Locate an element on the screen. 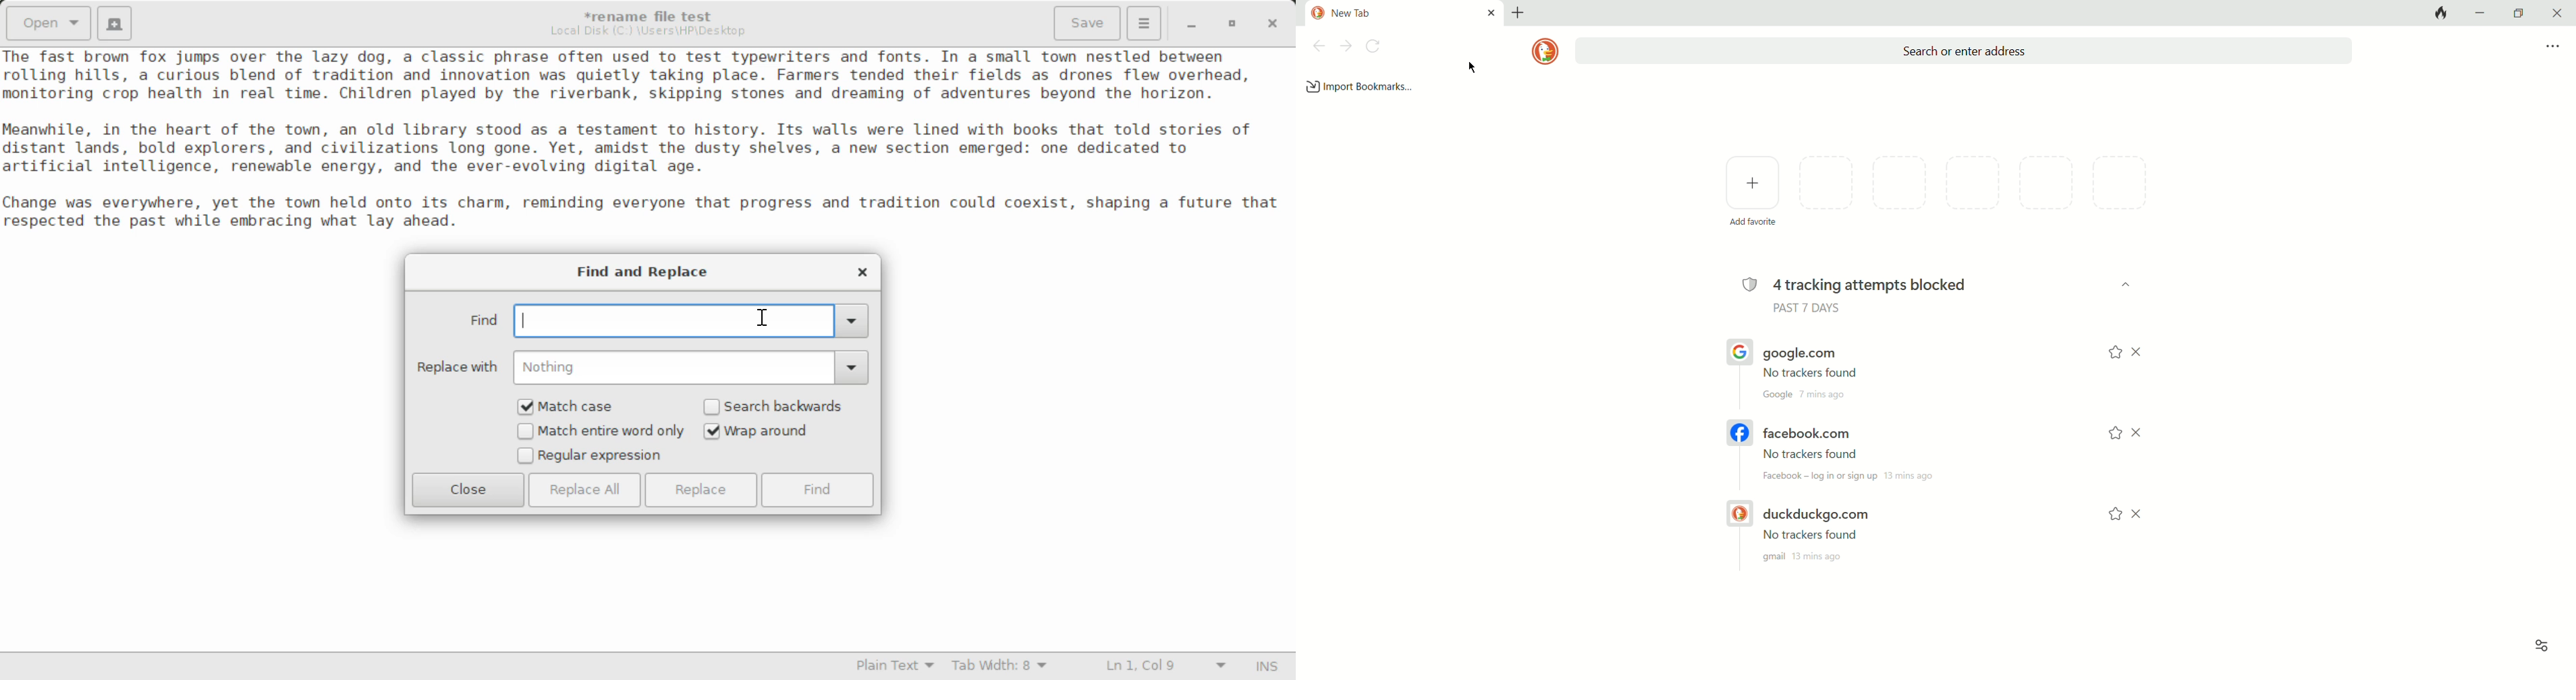 The height and width of the screenshot is (700, 2576). back is located at coordinates (1320, 47).